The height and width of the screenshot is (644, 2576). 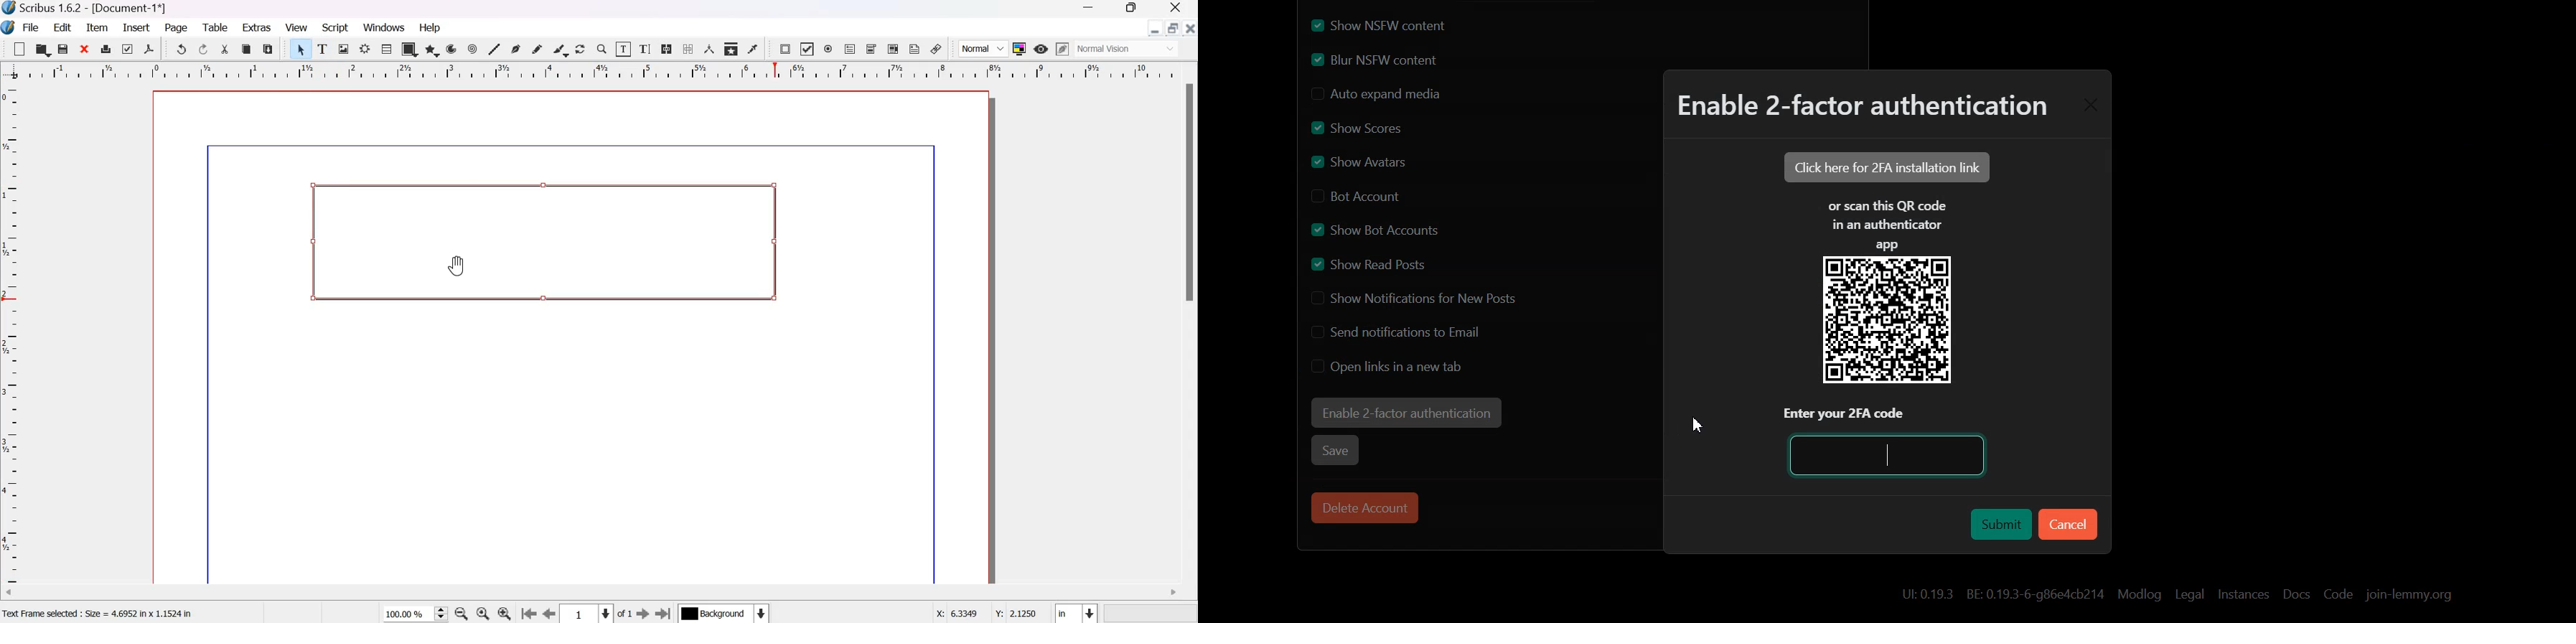 What do you see at coordinates (1415, 299) in the screenshot?
I see `Disable Show Notification for New Posts` at bounding box center [1415, 299].